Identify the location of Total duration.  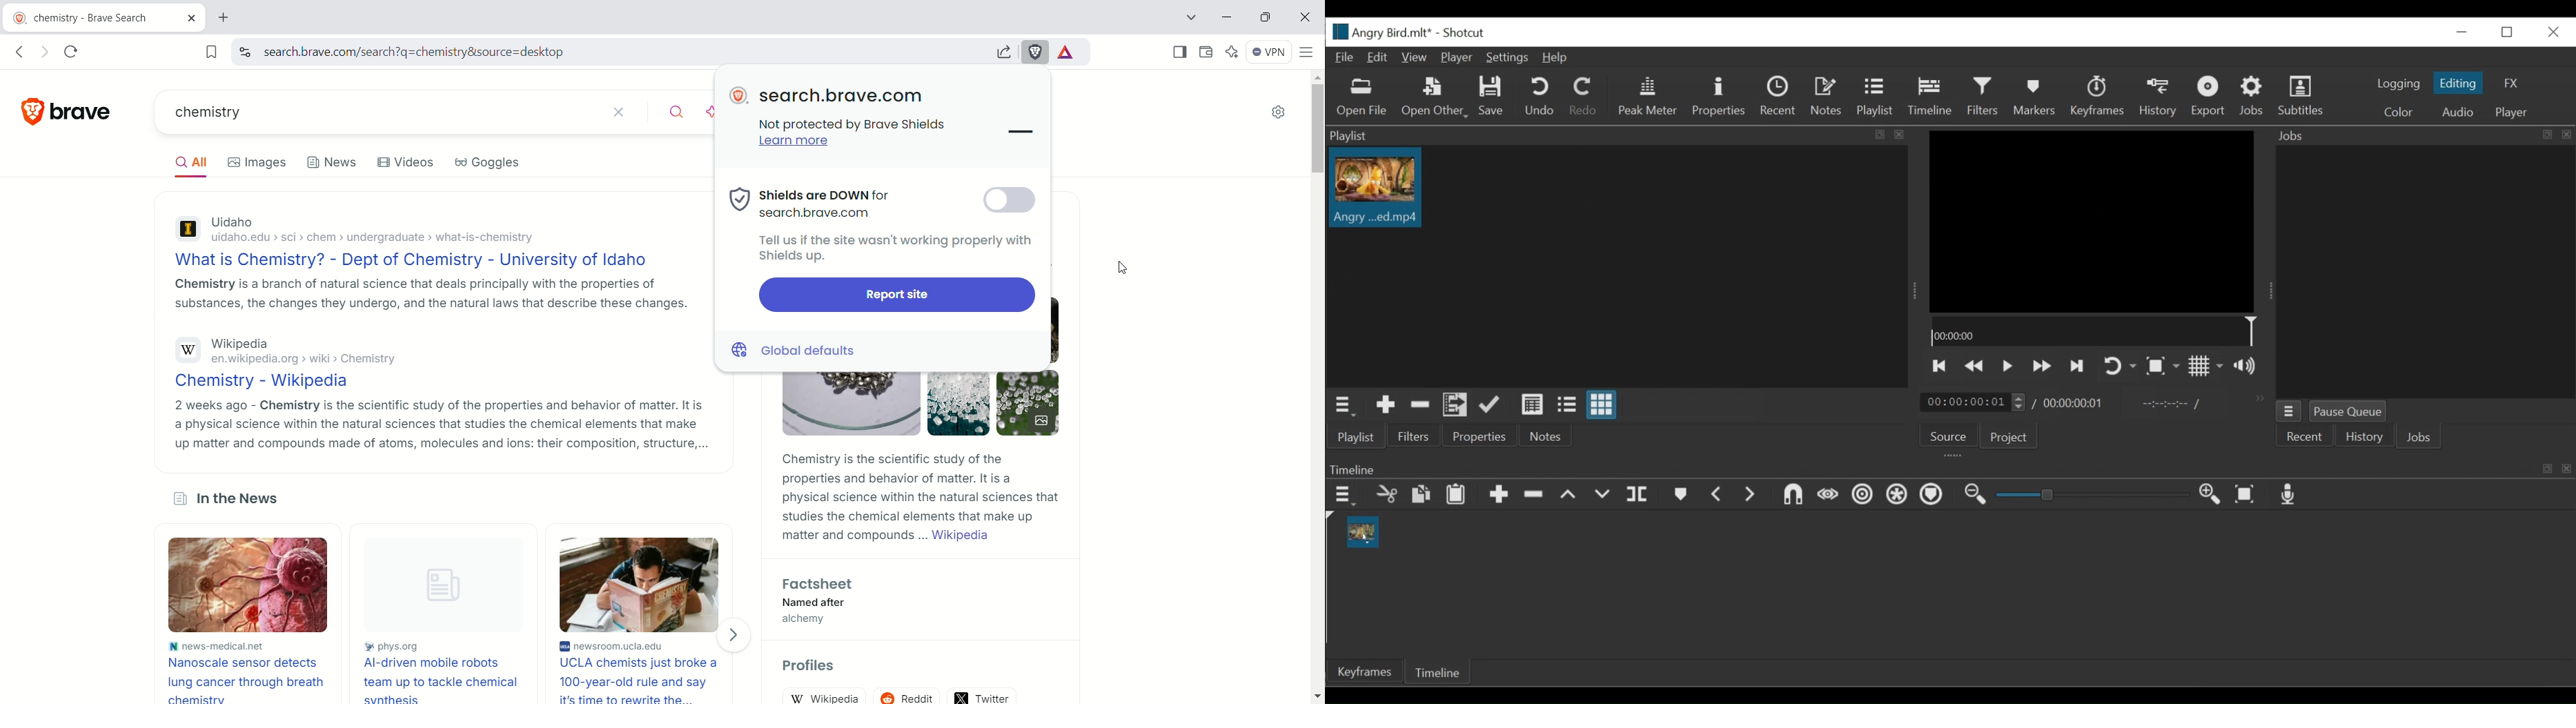
(2073, 403).